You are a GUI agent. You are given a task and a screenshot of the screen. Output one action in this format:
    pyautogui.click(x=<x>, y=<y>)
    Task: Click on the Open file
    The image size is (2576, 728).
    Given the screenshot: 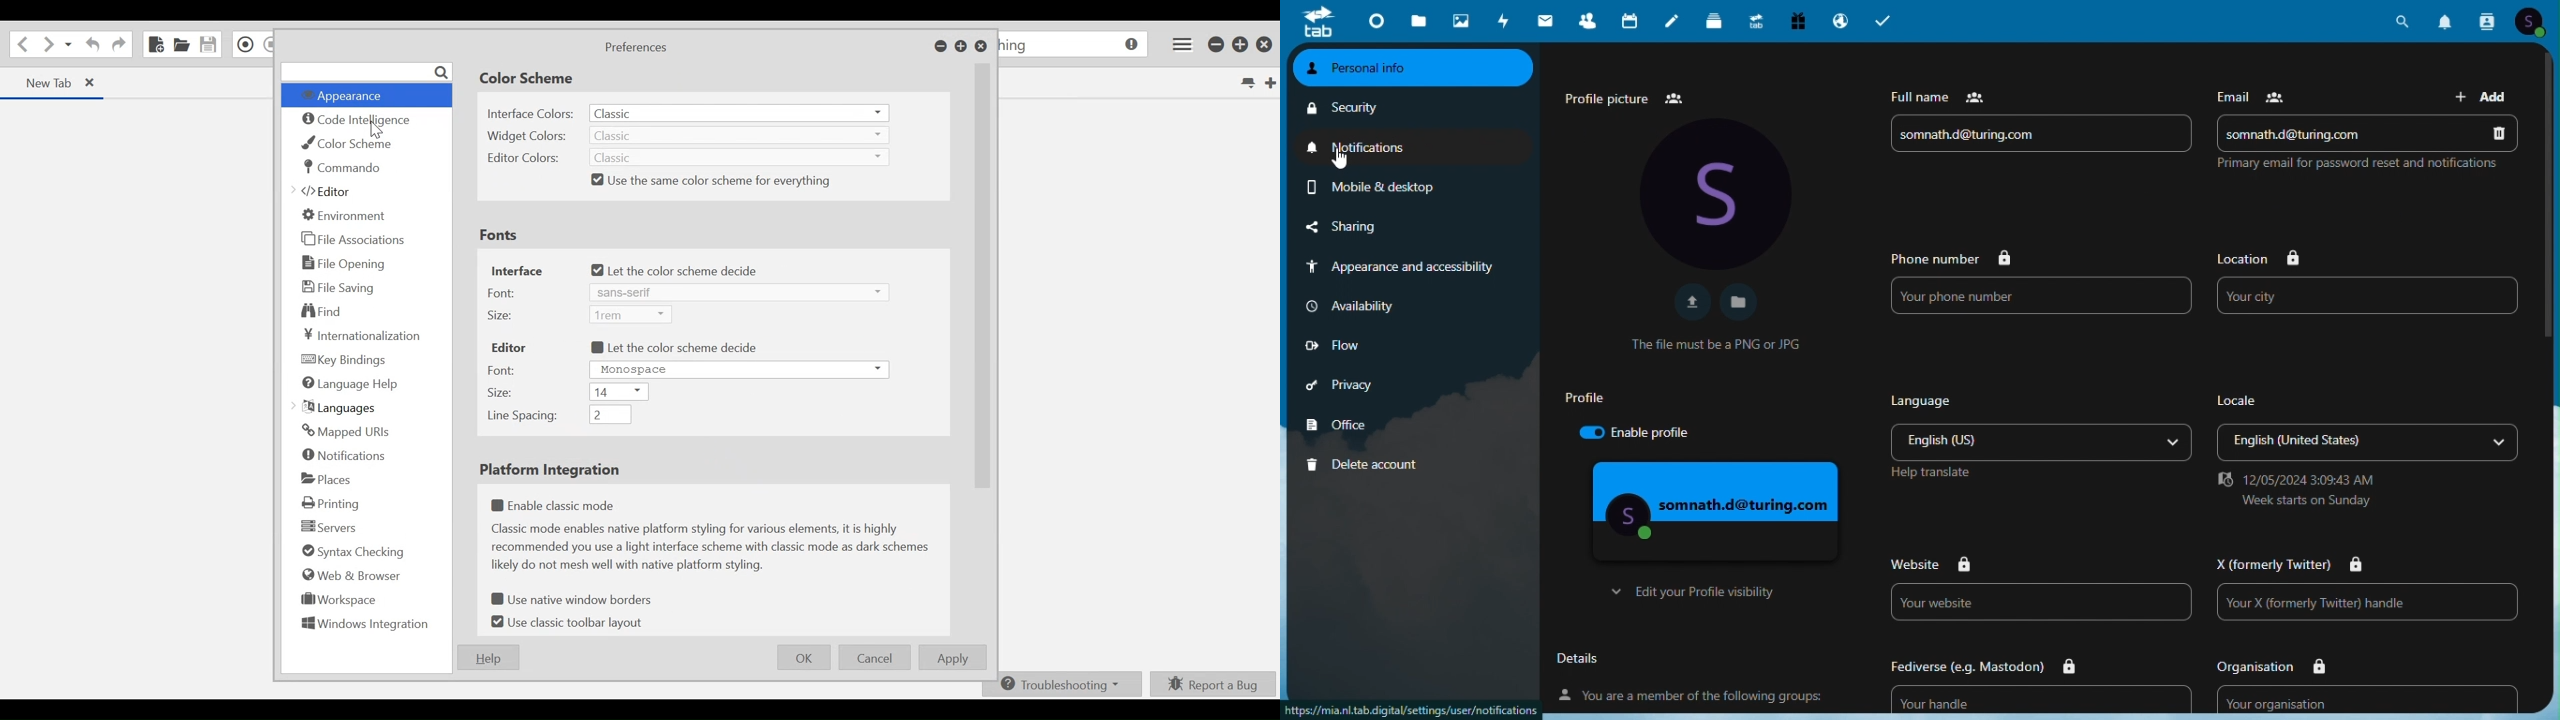 What is the action you would take?
    pyautogui.click(x=1737, y=303)
    